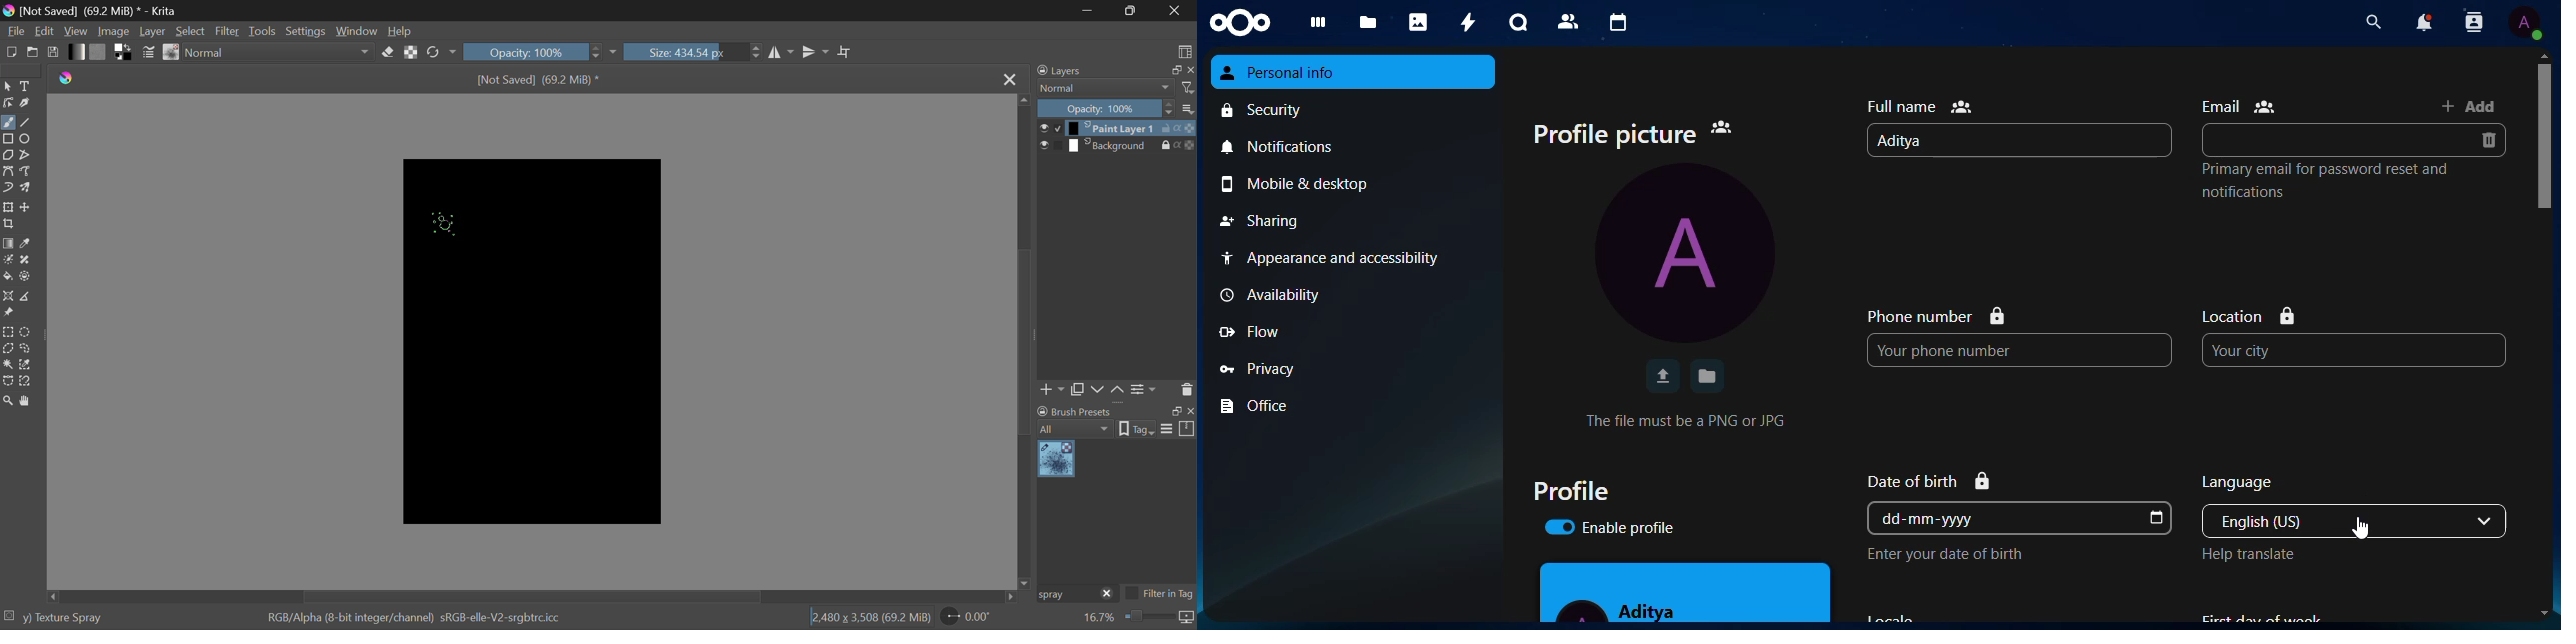 Image resolution: width=2576 pixels, height=644 pixels. What do you see at coordinates (26, 124) in the screenshot?
I see `Line` at bounding box center [26, 124].